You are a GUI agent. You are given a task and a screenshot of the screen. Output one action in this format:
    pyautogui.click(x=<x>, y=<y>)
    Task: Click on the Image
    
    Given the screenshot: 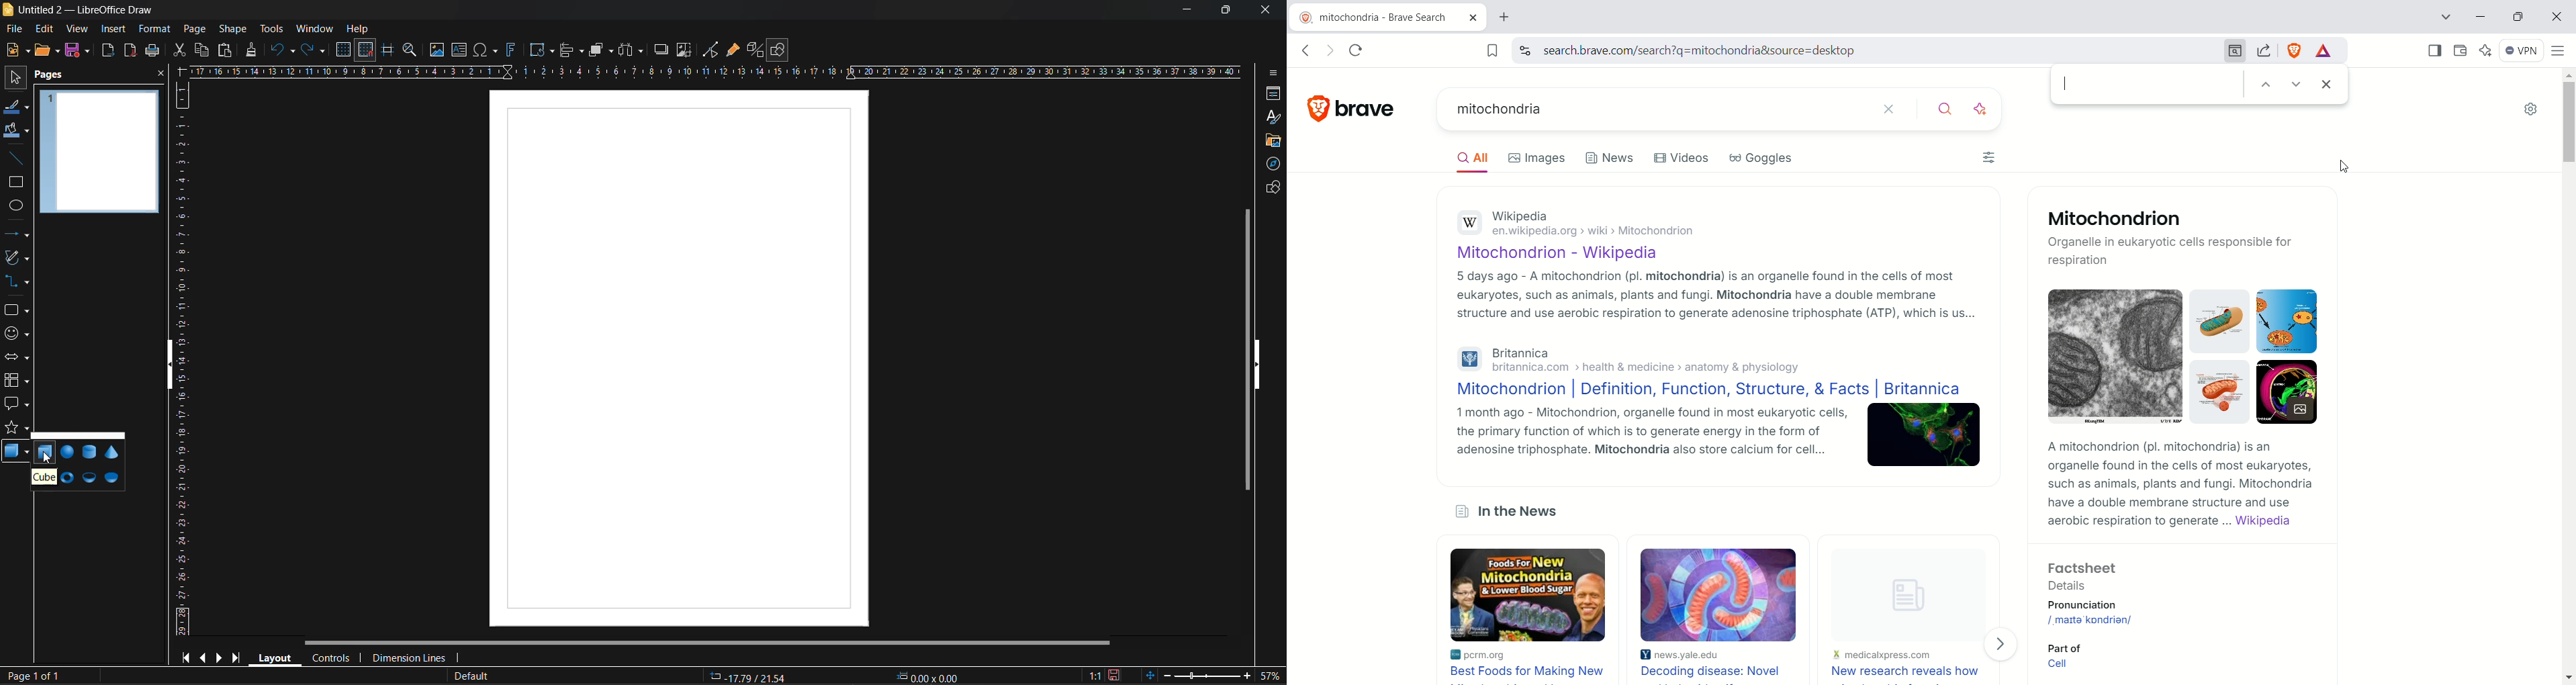 What is the action you would take?
    pyautogui.click(x=2222, y=392)
    